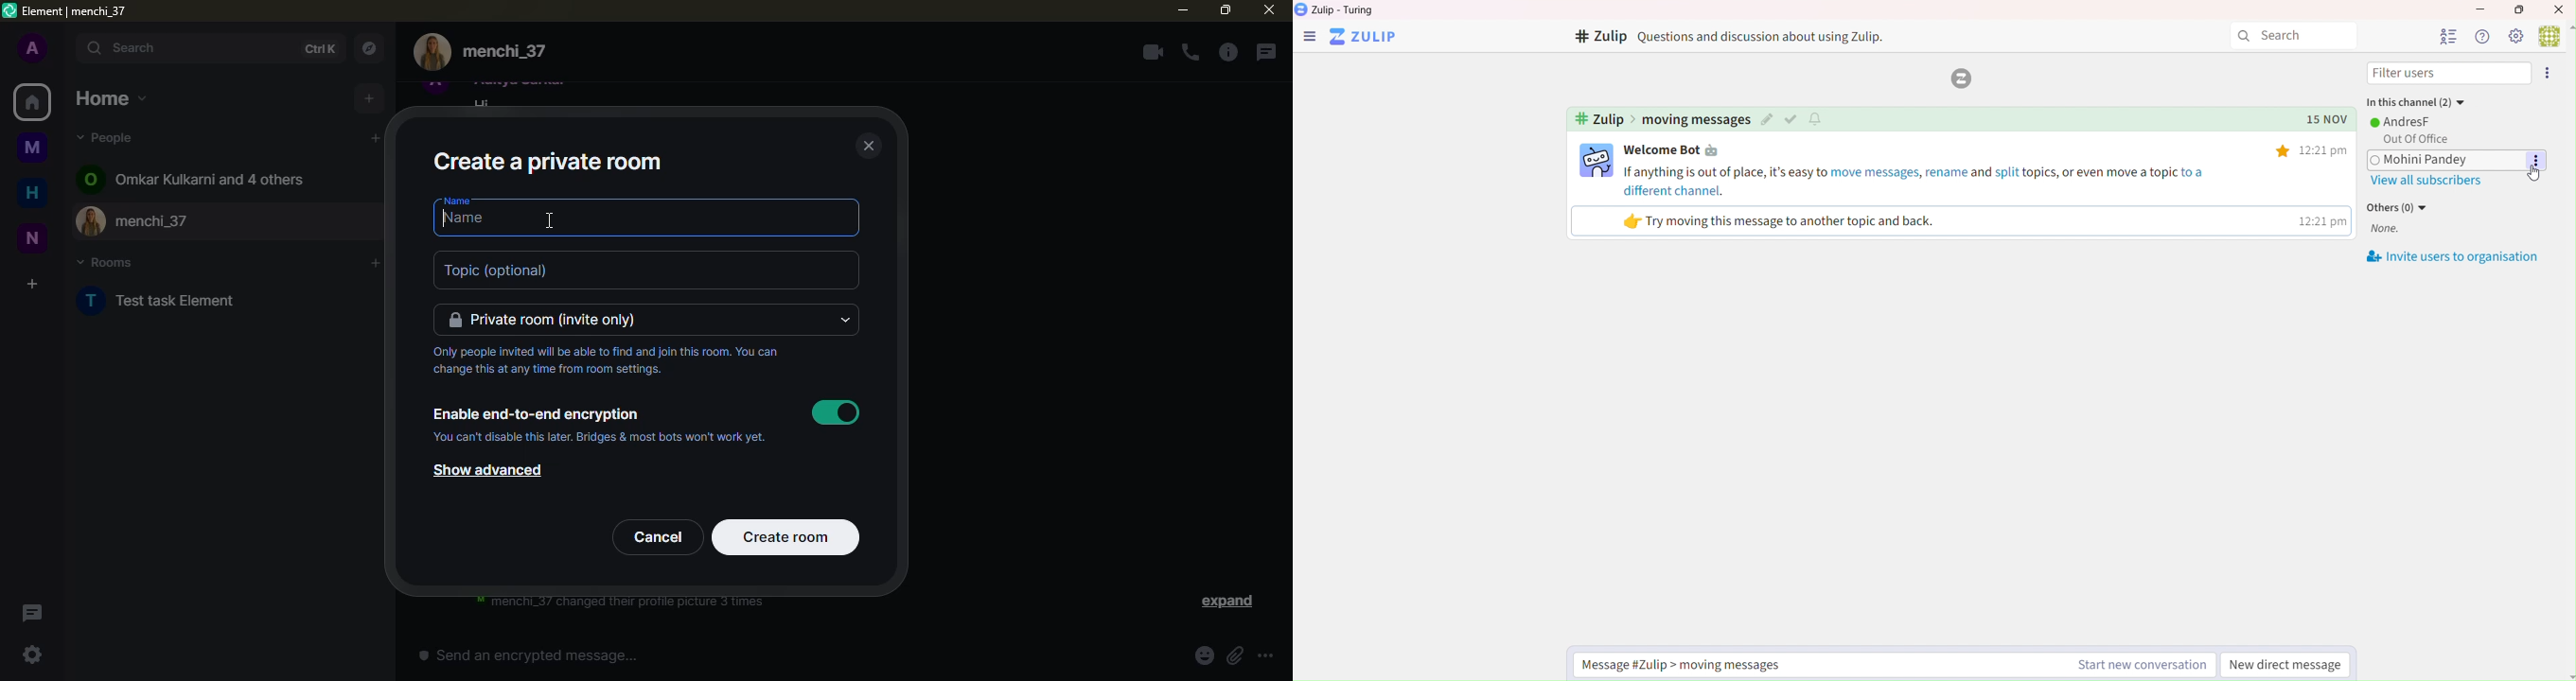  Describe the element at coordinates (1818, 118) in the screenshot. I see `notify` at that location.